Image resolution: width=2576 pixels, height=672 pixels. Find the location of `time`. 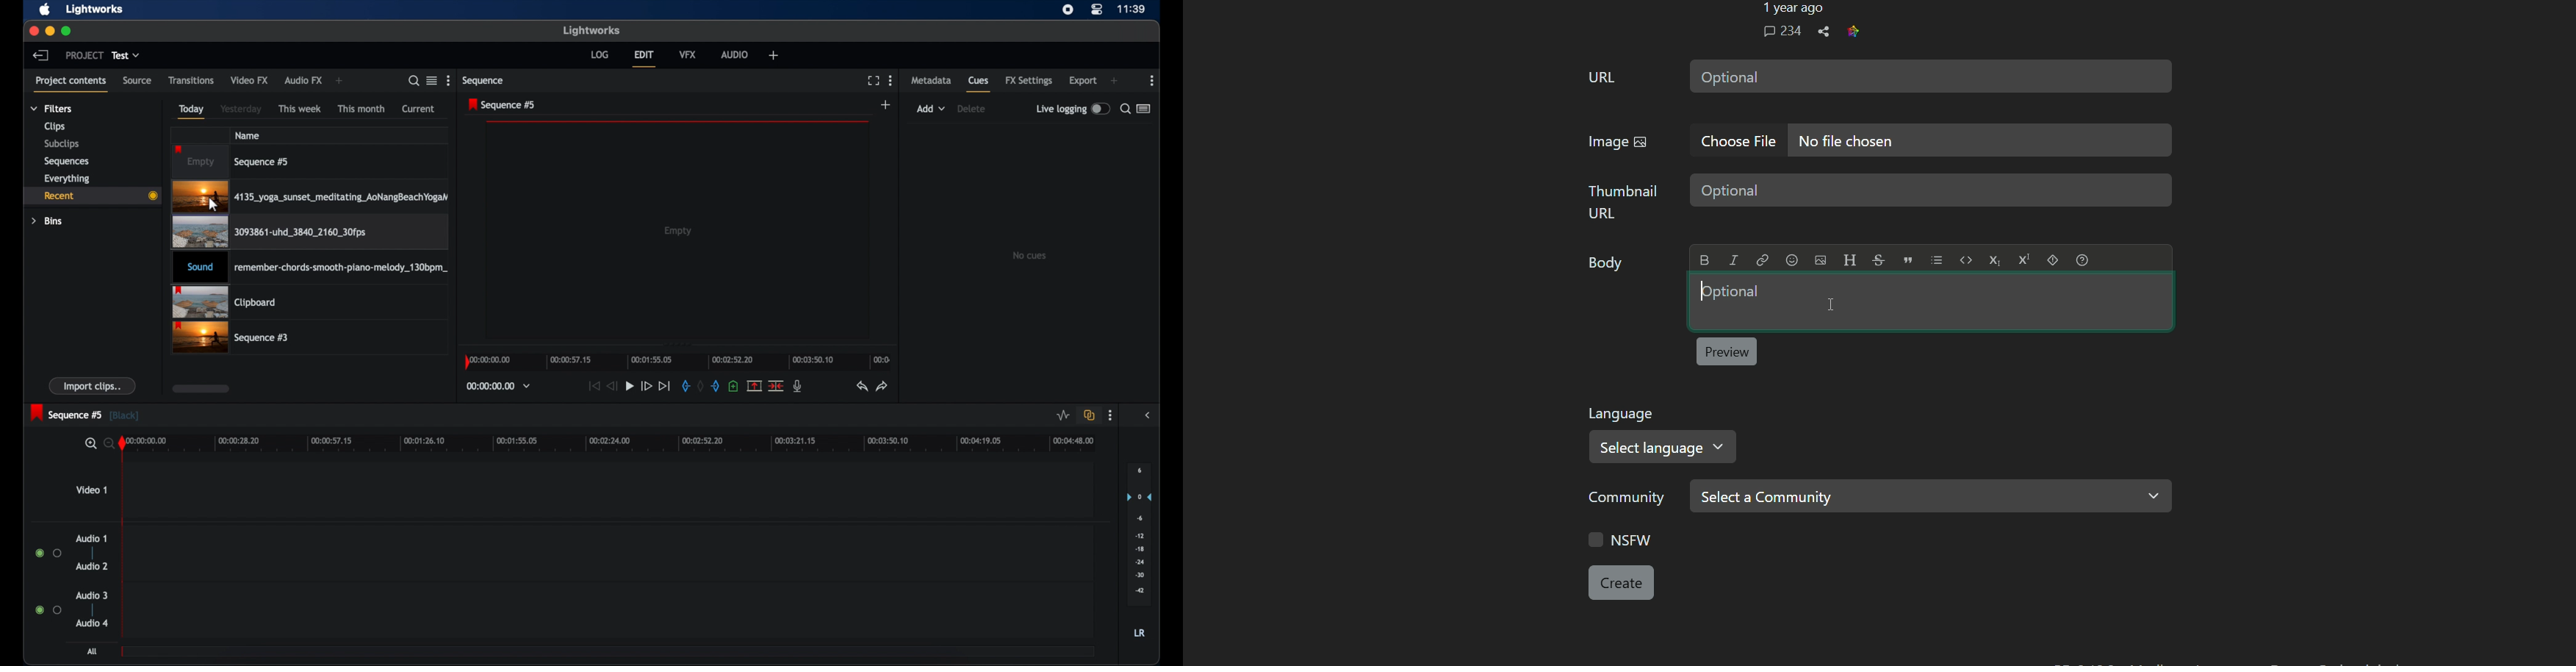

time is located at coordinates (1132, 9).